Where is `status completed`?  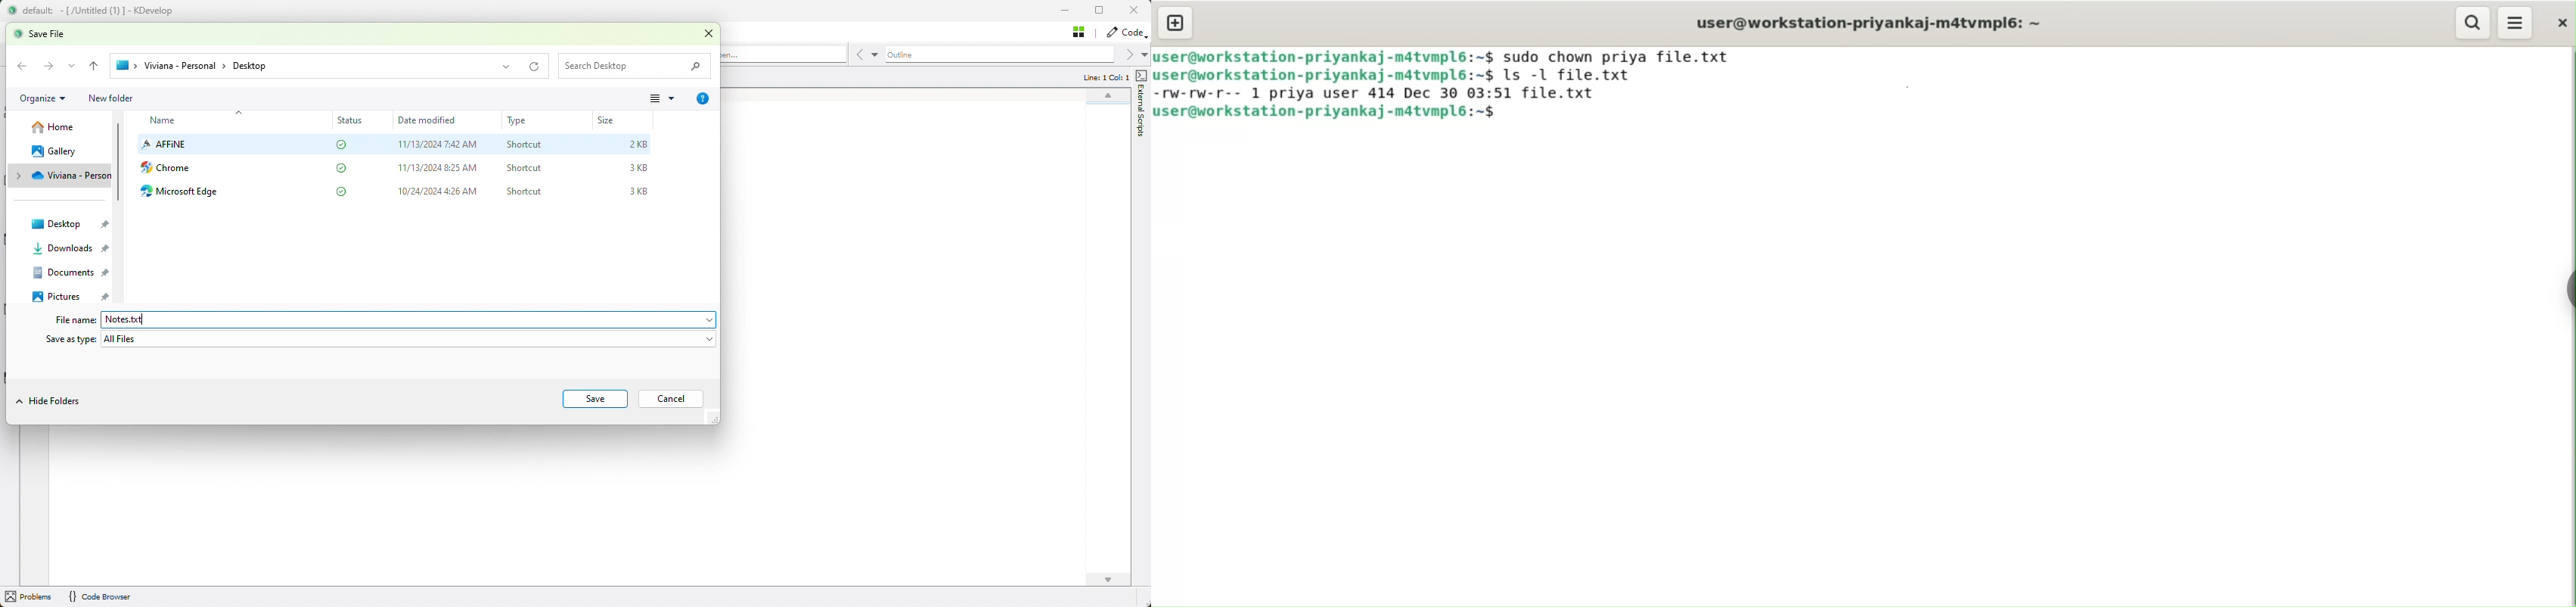 status completed is located at coordinates (345, 168).